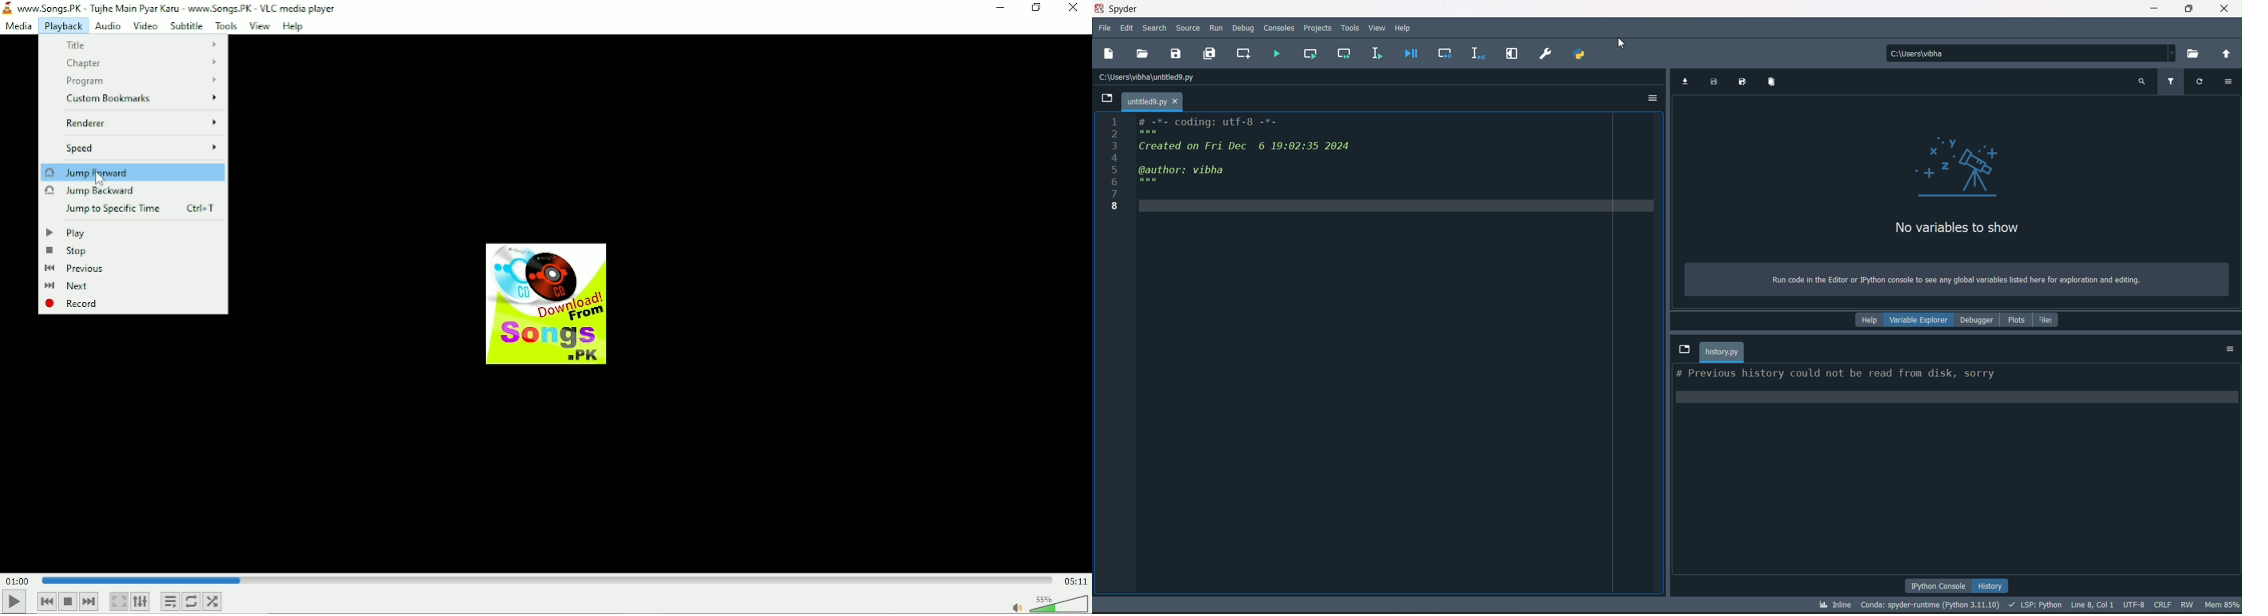 The height and width of the screenshot is (616, 2268). What do you see at coordinates (186, 27) in the screenshot?
I see `Subtitle` at bounding box center [186, 27].